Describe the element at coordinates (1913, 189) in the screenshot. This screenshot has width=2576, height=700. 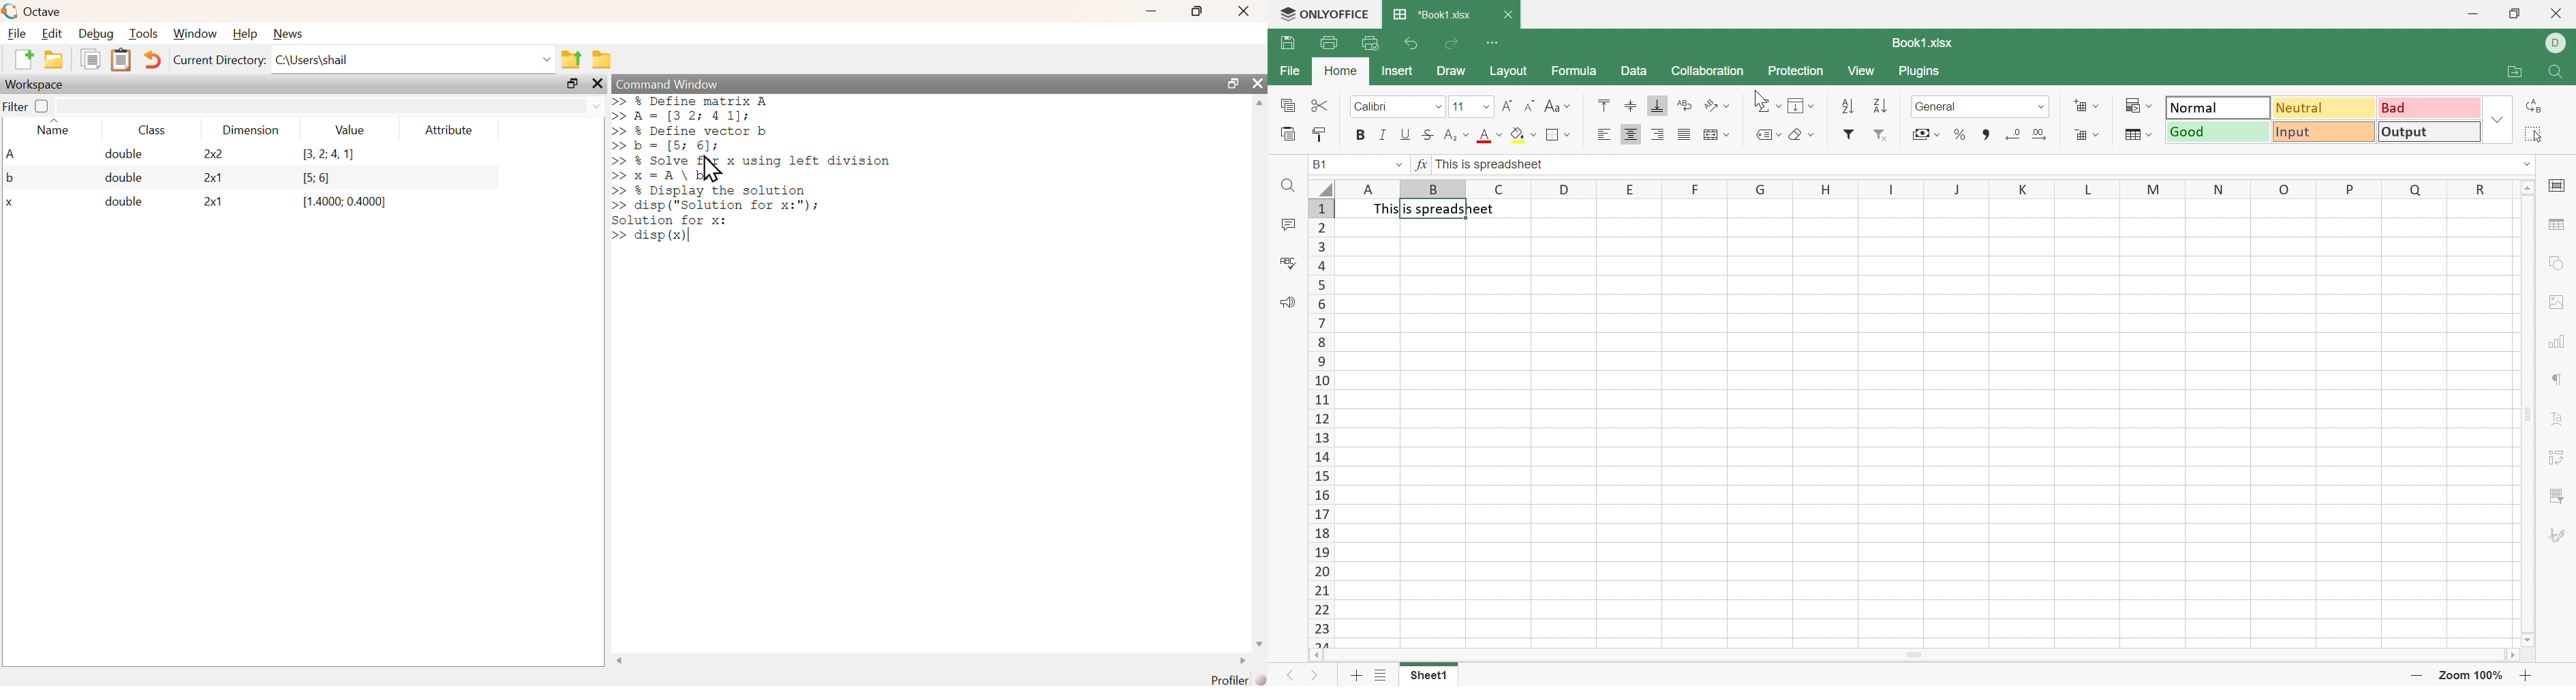
I see `Column Names` at that location.